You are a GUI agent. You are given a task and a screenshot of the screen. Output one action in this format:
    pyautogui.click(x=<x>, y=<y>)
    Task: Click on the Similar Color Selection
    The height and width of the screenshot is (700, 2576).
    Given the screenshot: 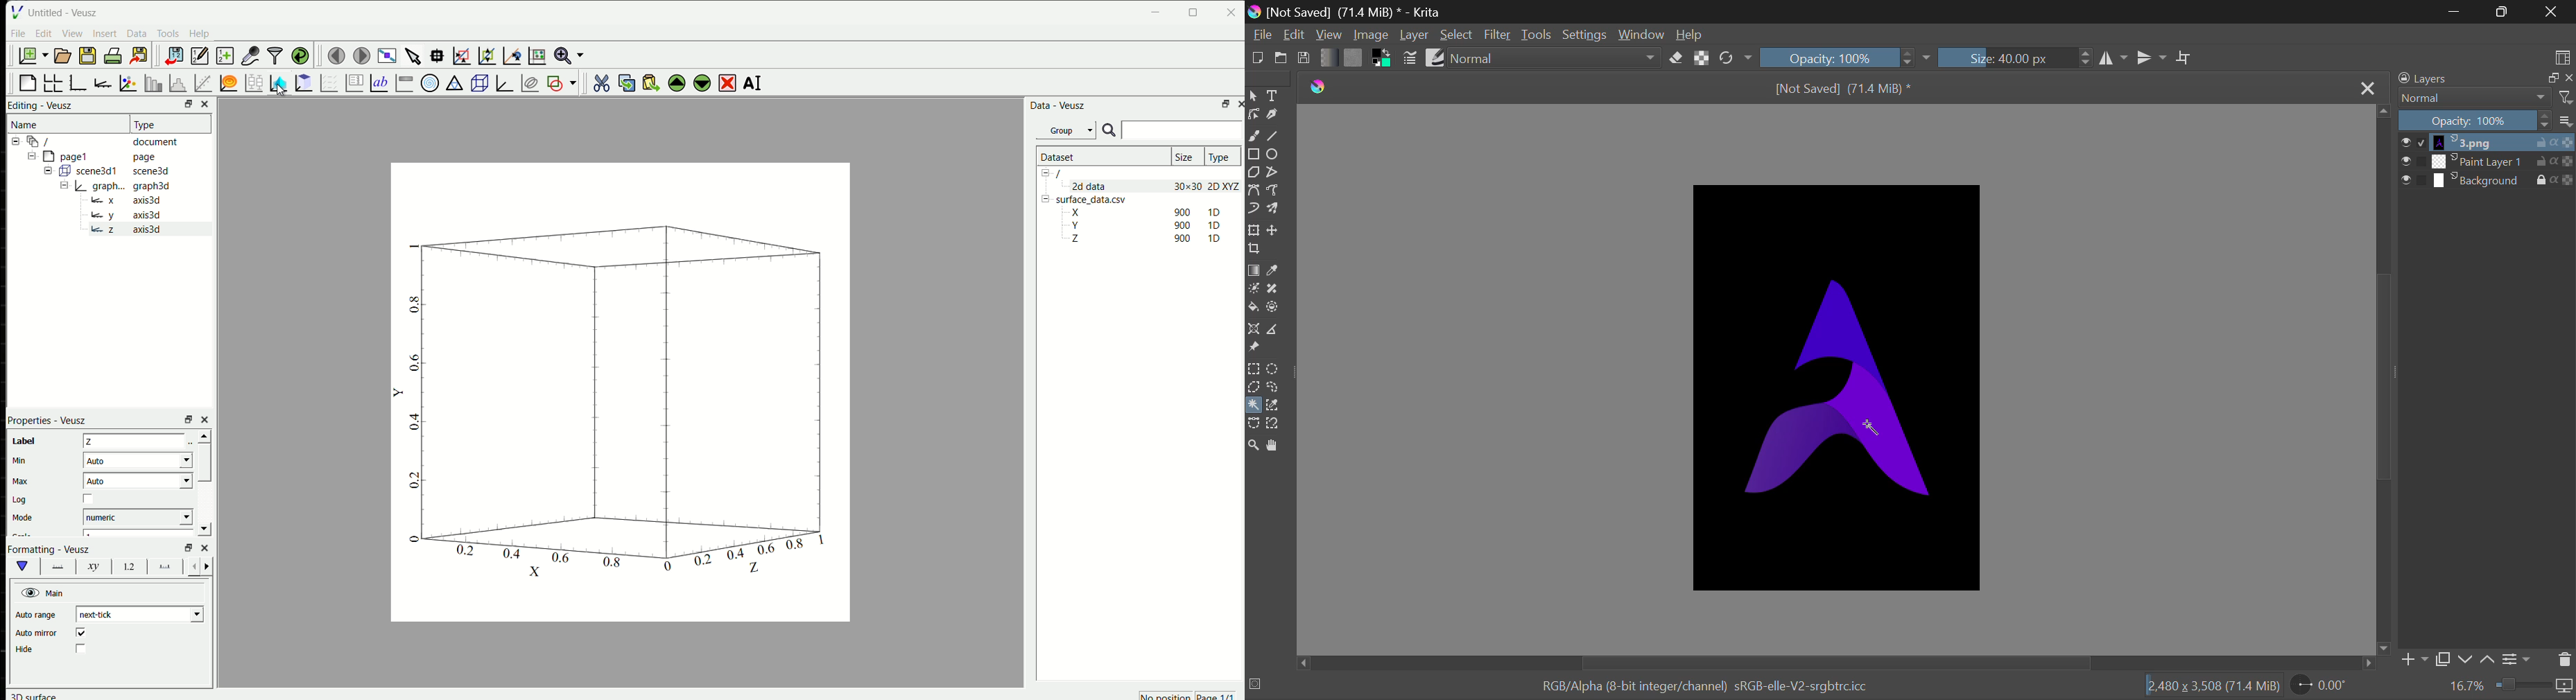 What is the action you would take?
    pyautogui.click(x=1273, y=405)
    